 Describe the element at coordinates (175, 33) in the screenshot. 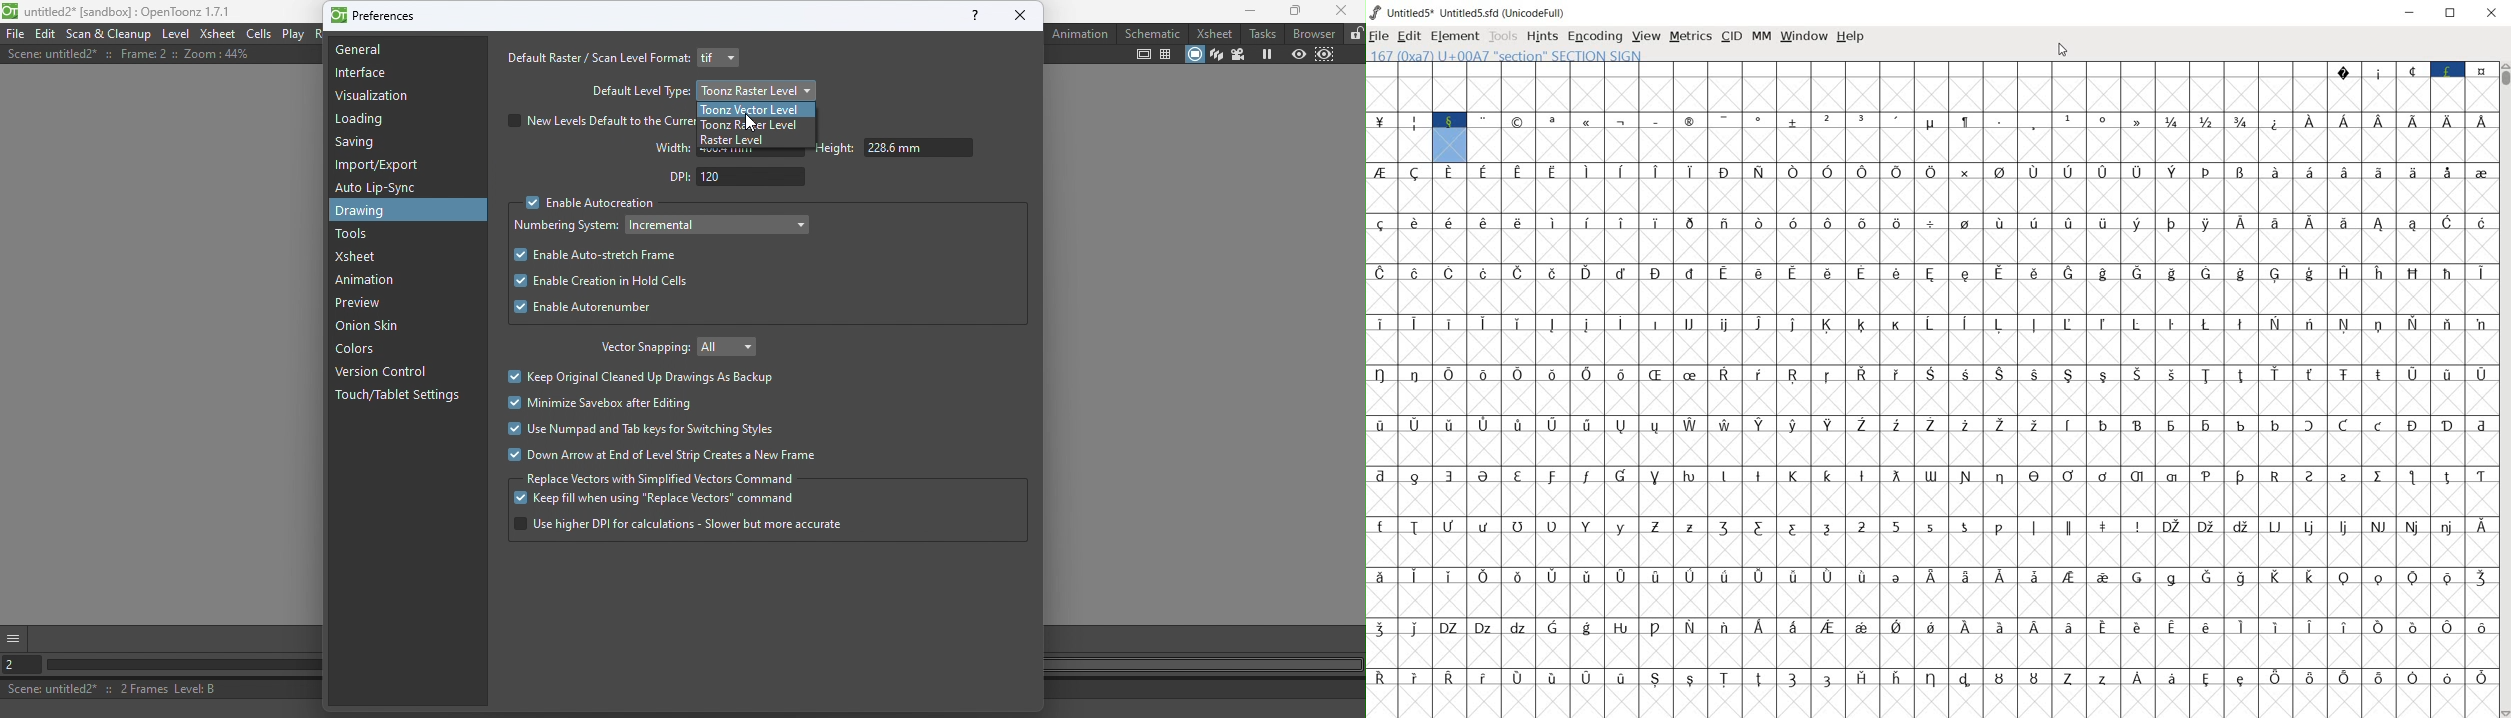

I see `Level` at that location.